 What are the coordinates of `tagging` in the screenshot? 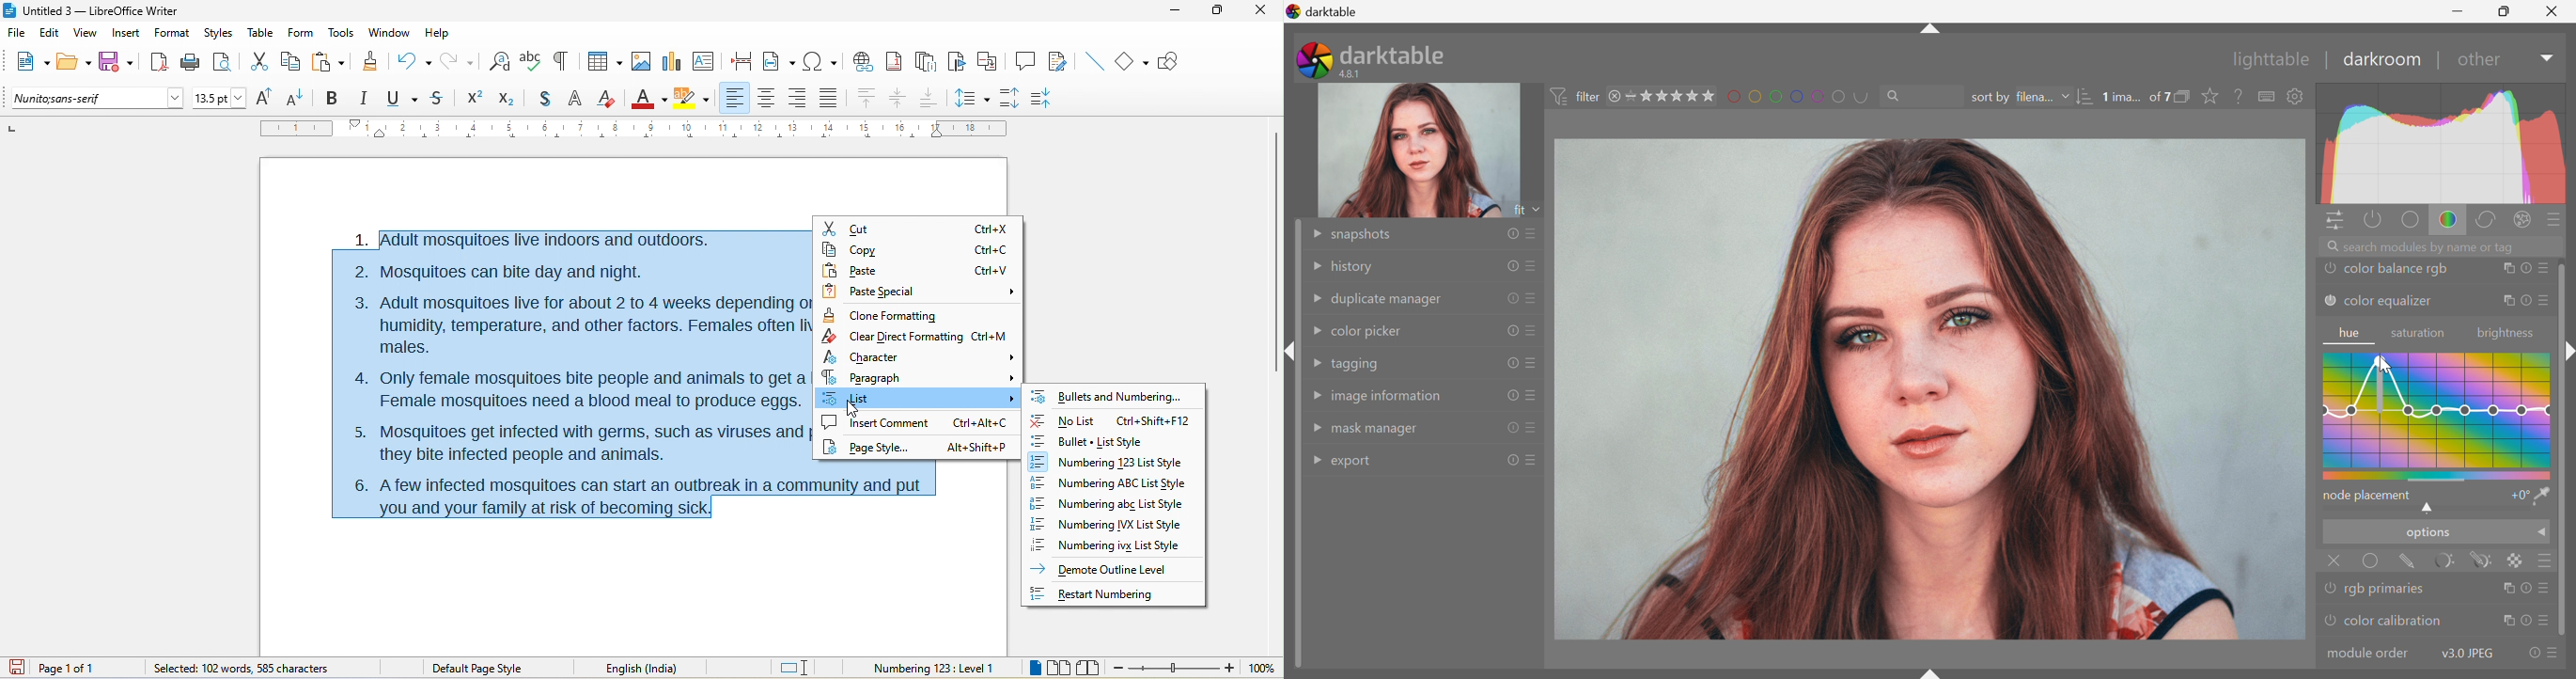 It's located at (1357, 364).